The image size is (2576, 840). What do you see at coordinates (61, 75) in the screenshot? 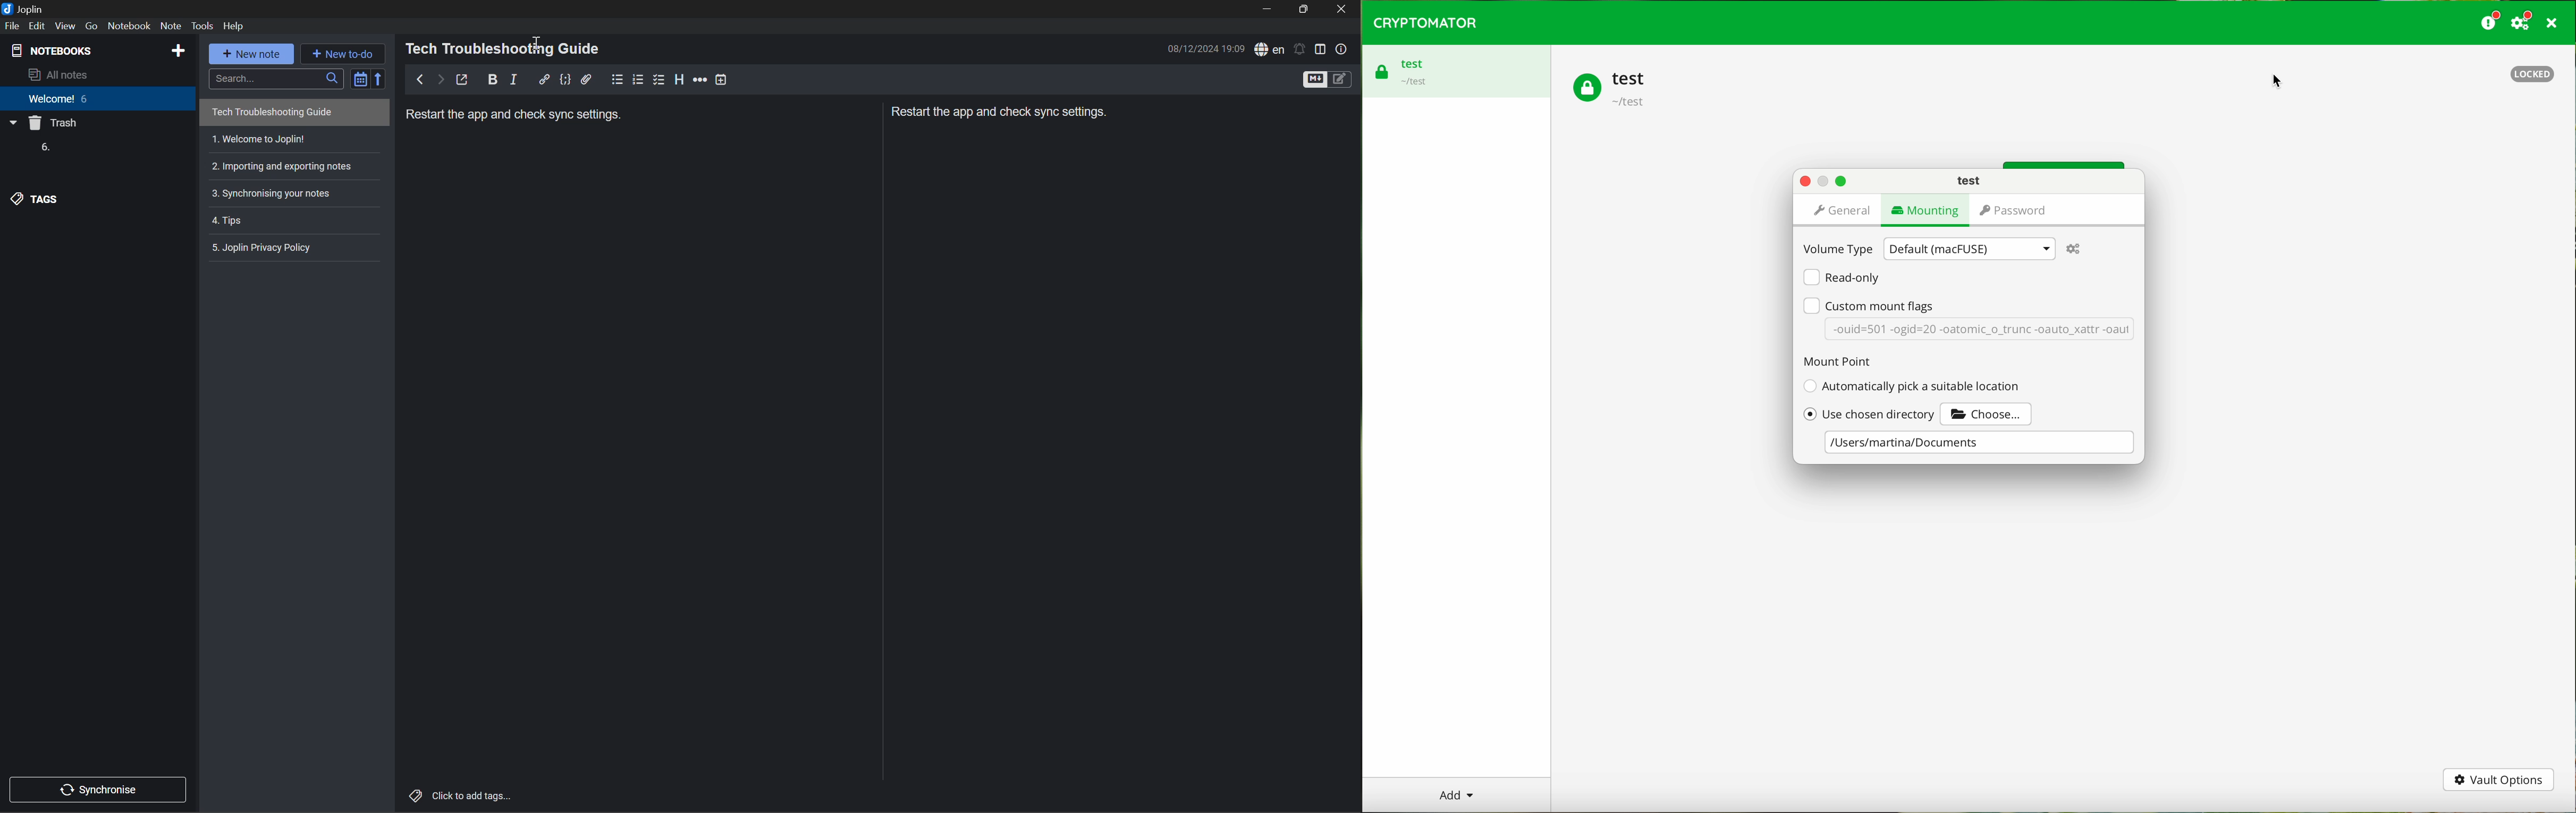
I see `All notes` at bounding box center [61, 75].